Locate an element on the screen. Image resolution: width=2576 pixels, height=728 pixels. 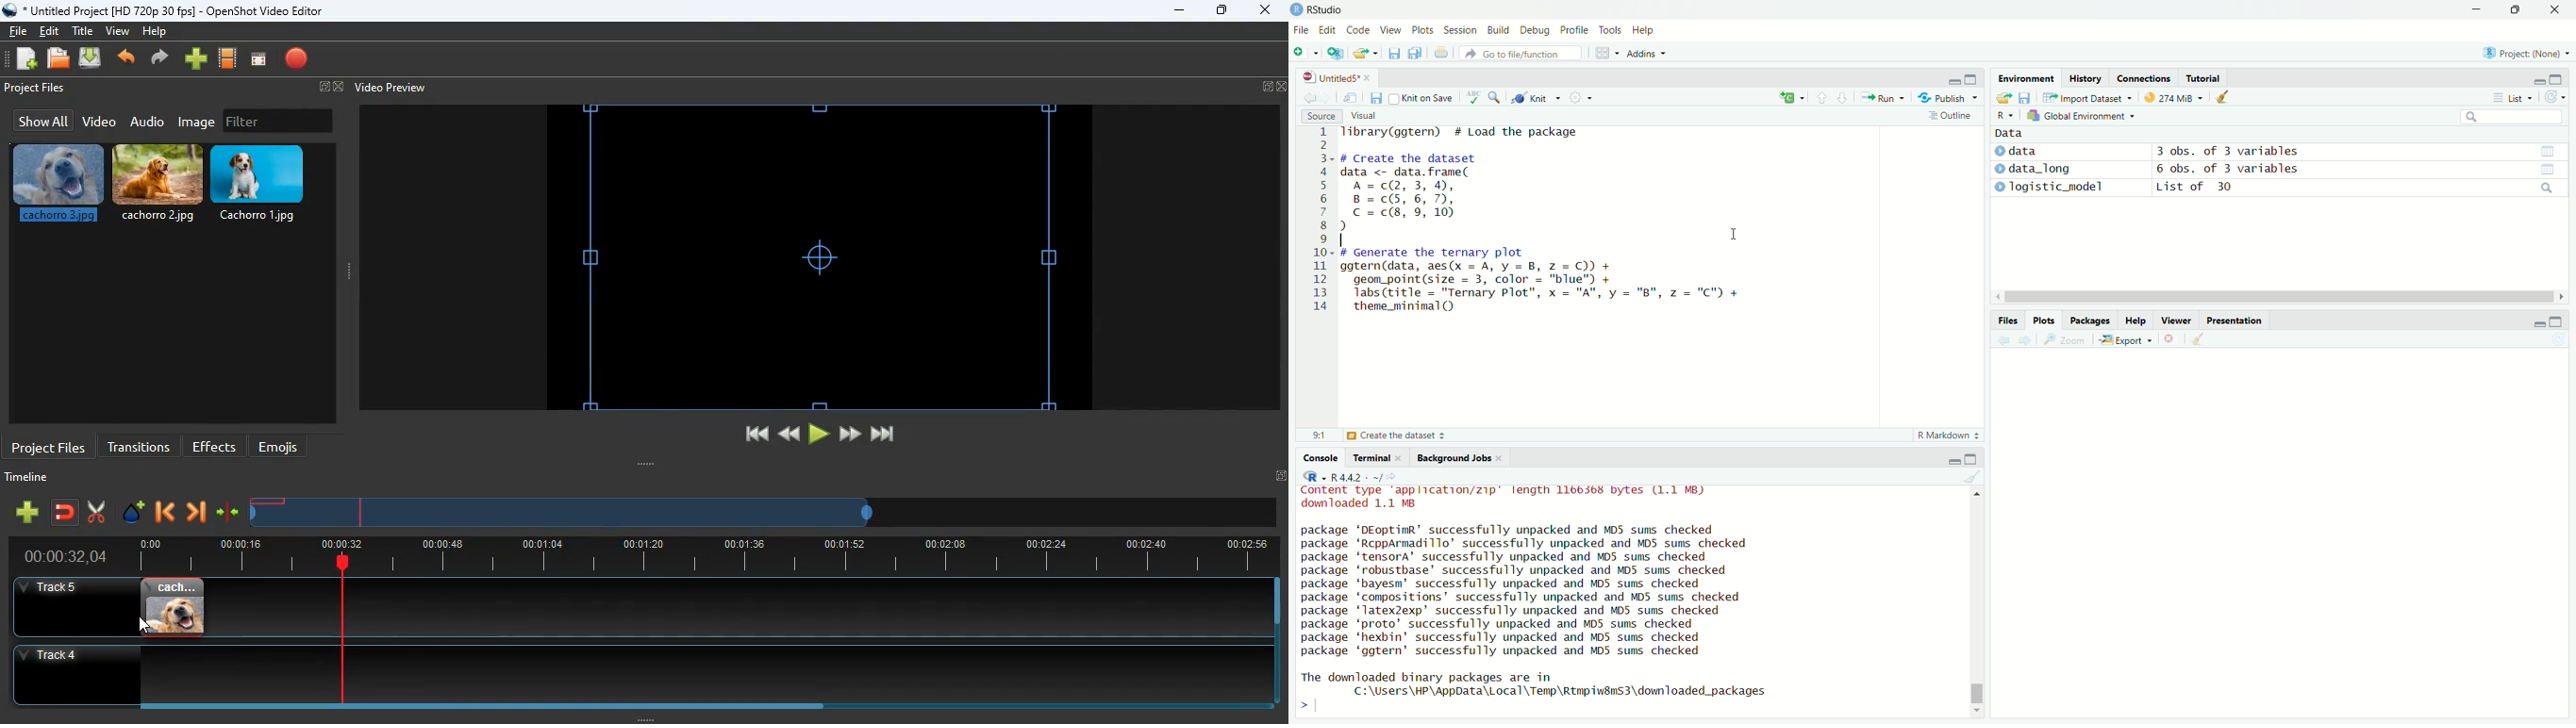
Data is located at coordinates (2007, 132).